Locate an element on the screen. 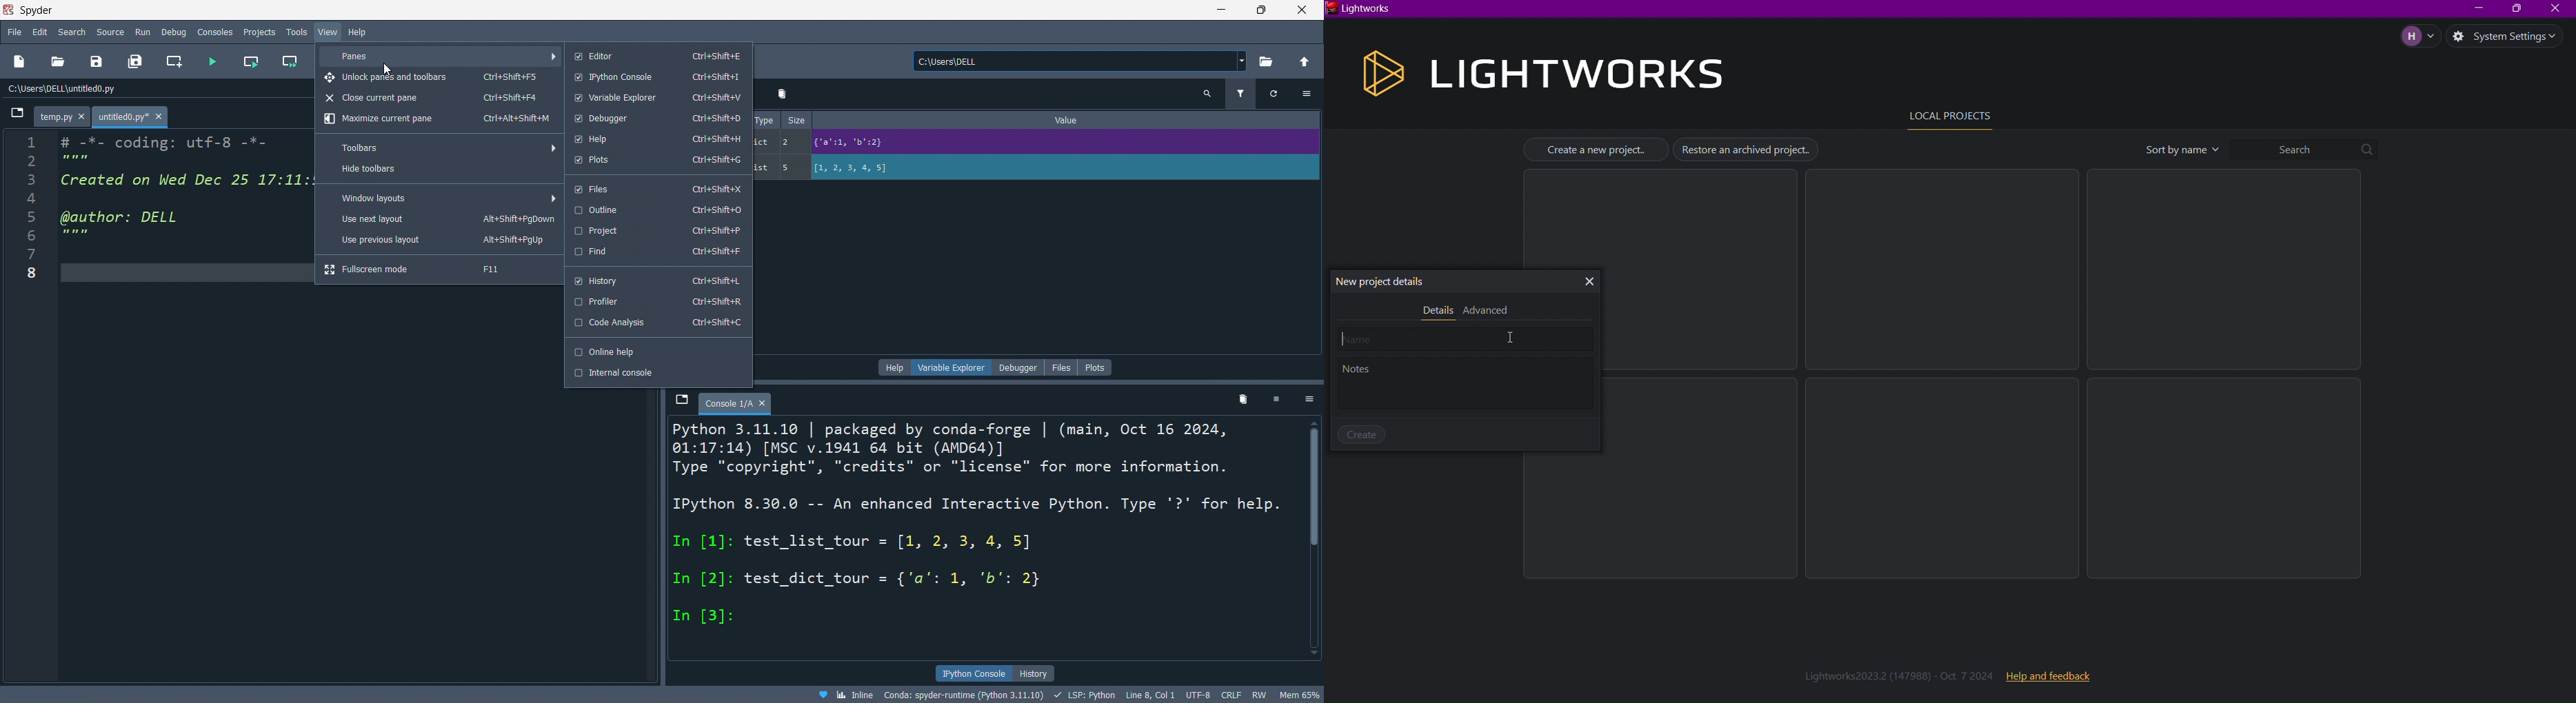 This screenshot has width=2576, height=728. type is located at coordinates (766, 145).